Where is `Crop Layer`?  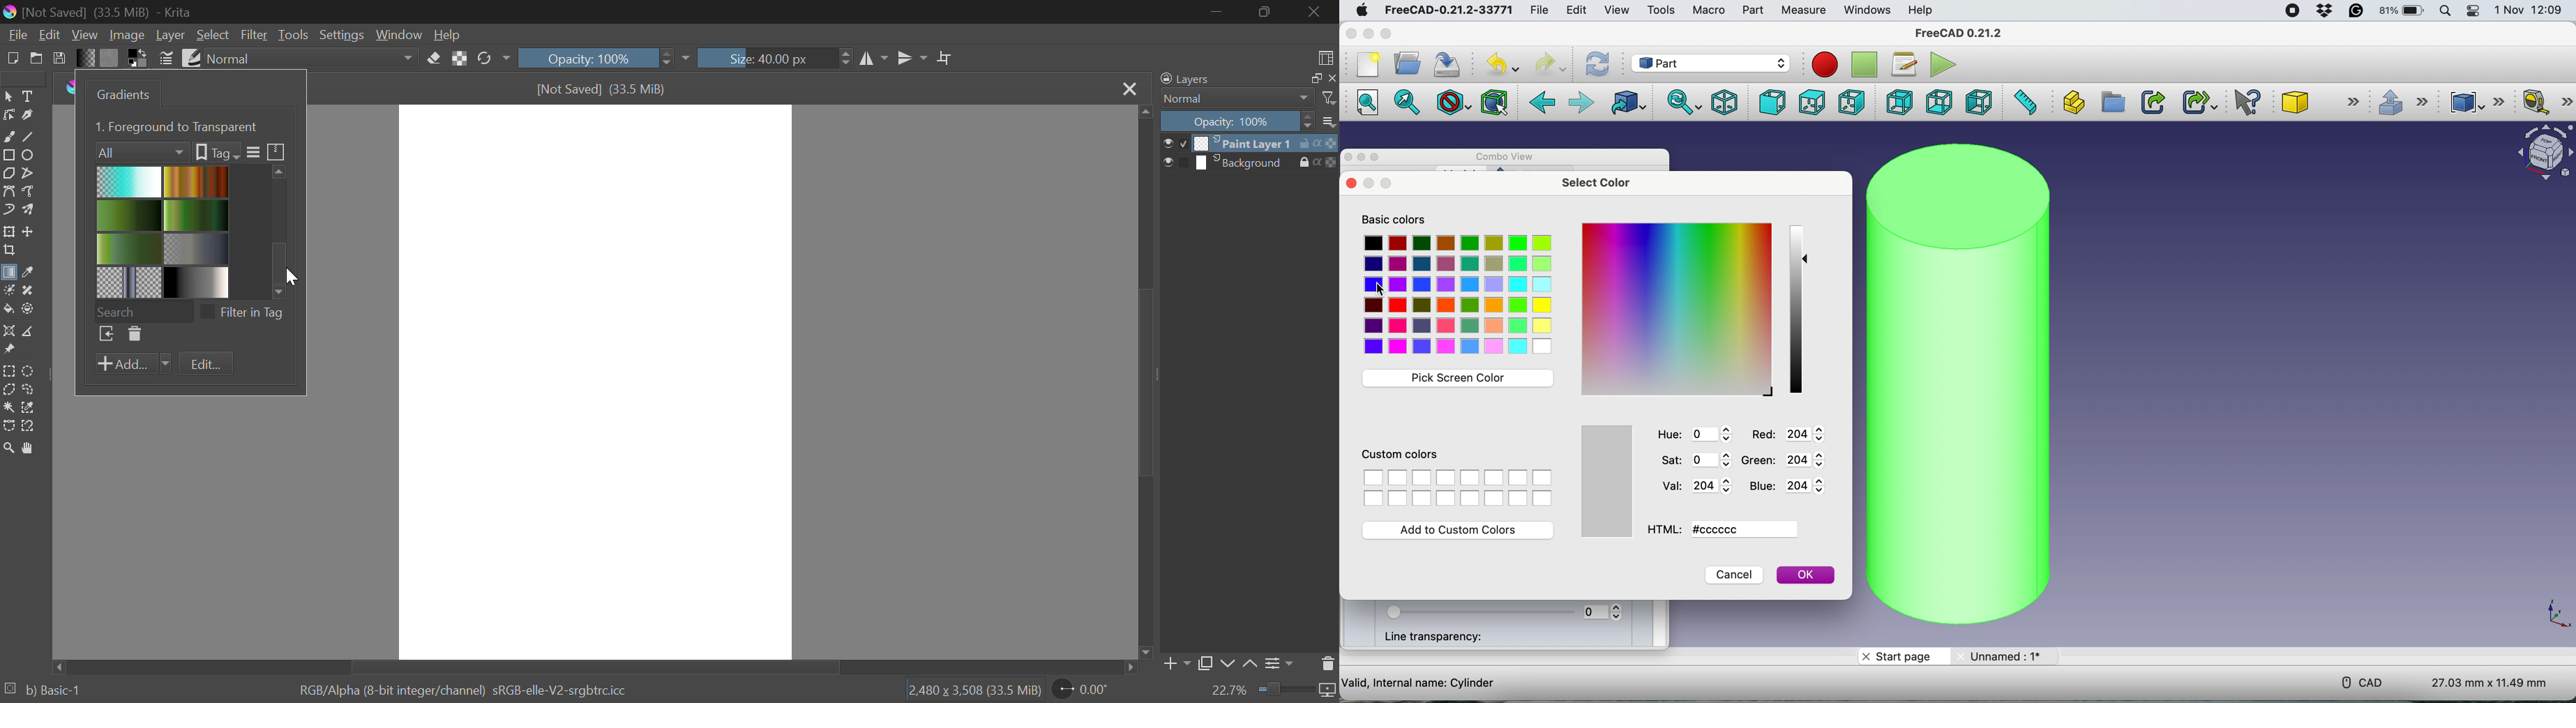
Crop Layer is located at coordinates (8, 252).